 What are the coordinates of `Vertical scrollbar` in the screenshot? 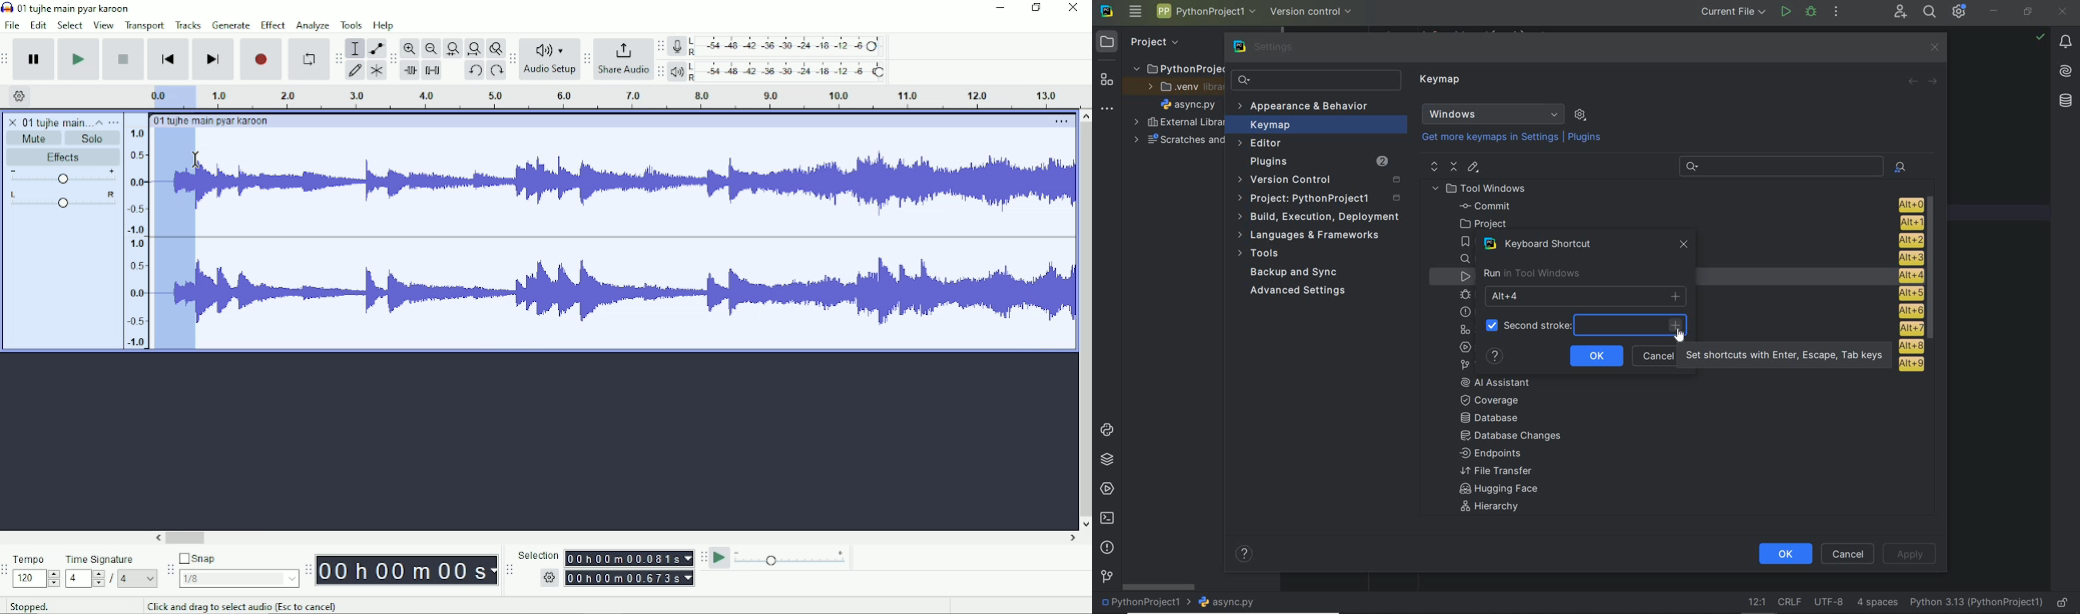 It's located at (1084, 320).